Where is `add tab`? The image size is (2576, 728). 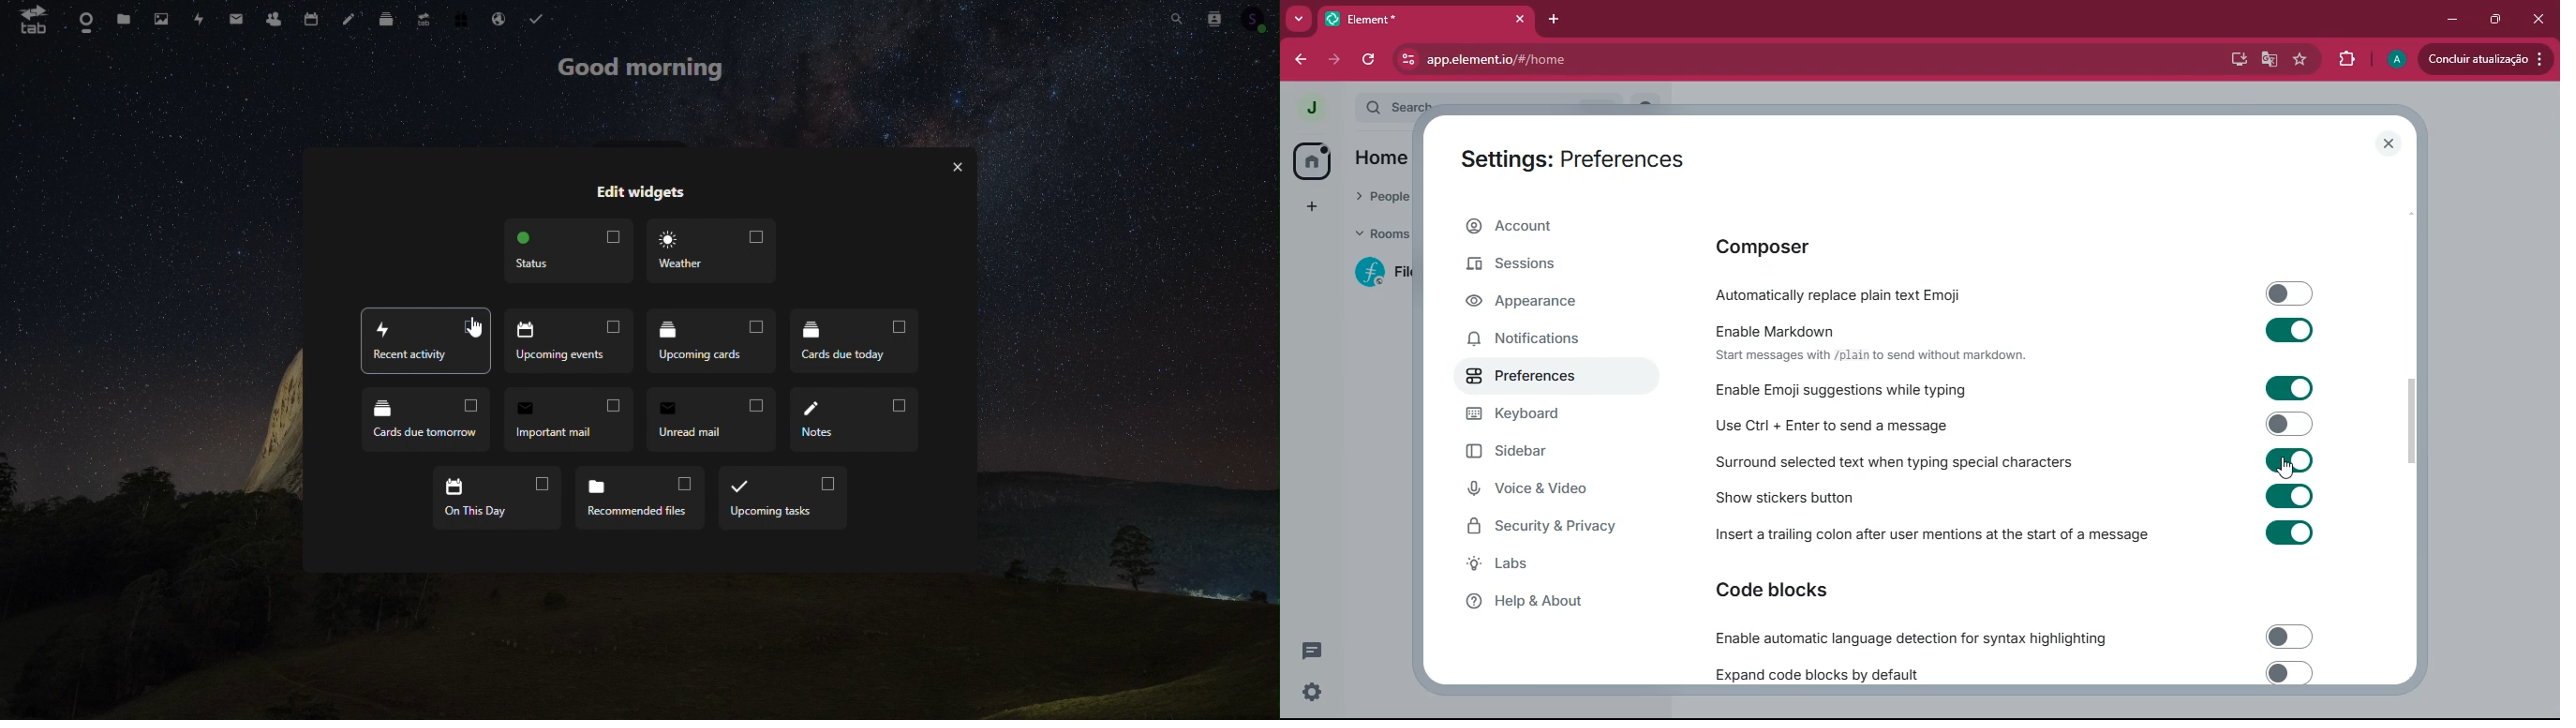
add tab is located at coordinates (1558, 20).